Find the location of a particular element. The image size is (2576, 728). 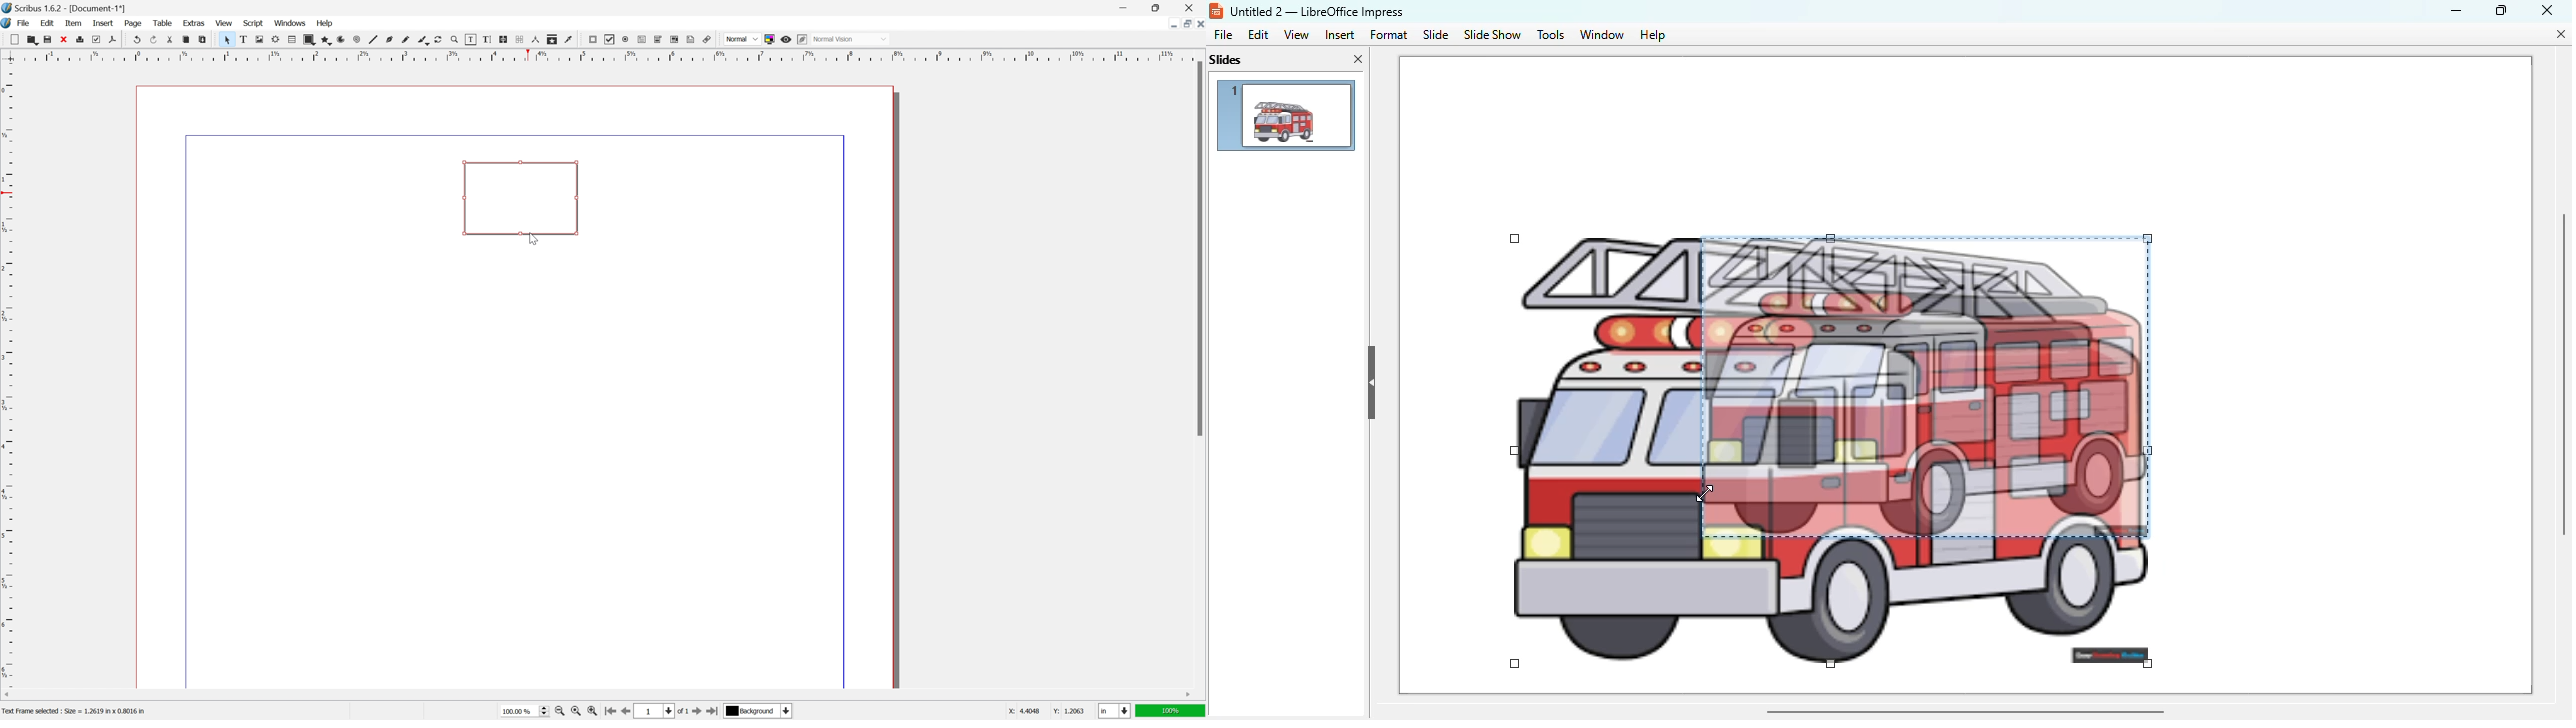

zoom in or zoom out is located at coordinates (455, 40).